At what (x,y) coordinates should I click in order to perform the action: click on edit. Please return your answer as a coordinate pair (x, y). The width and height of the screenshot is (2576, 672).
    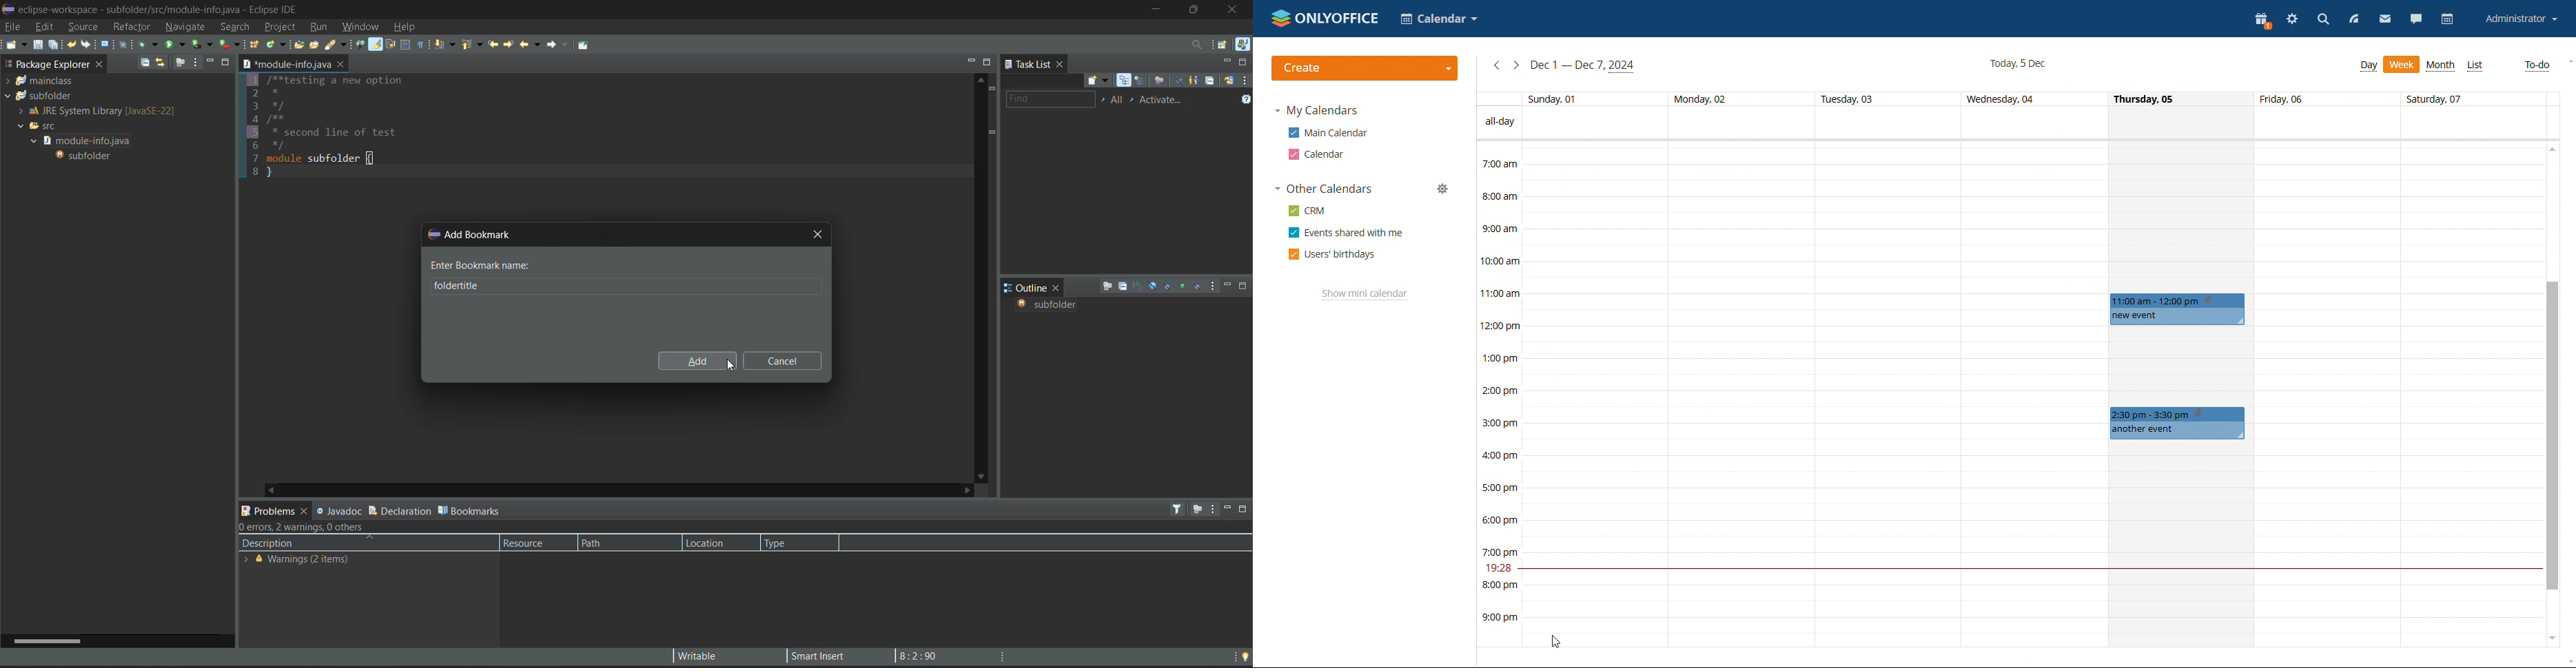
    Looking at the image, I should click on (43, 27).